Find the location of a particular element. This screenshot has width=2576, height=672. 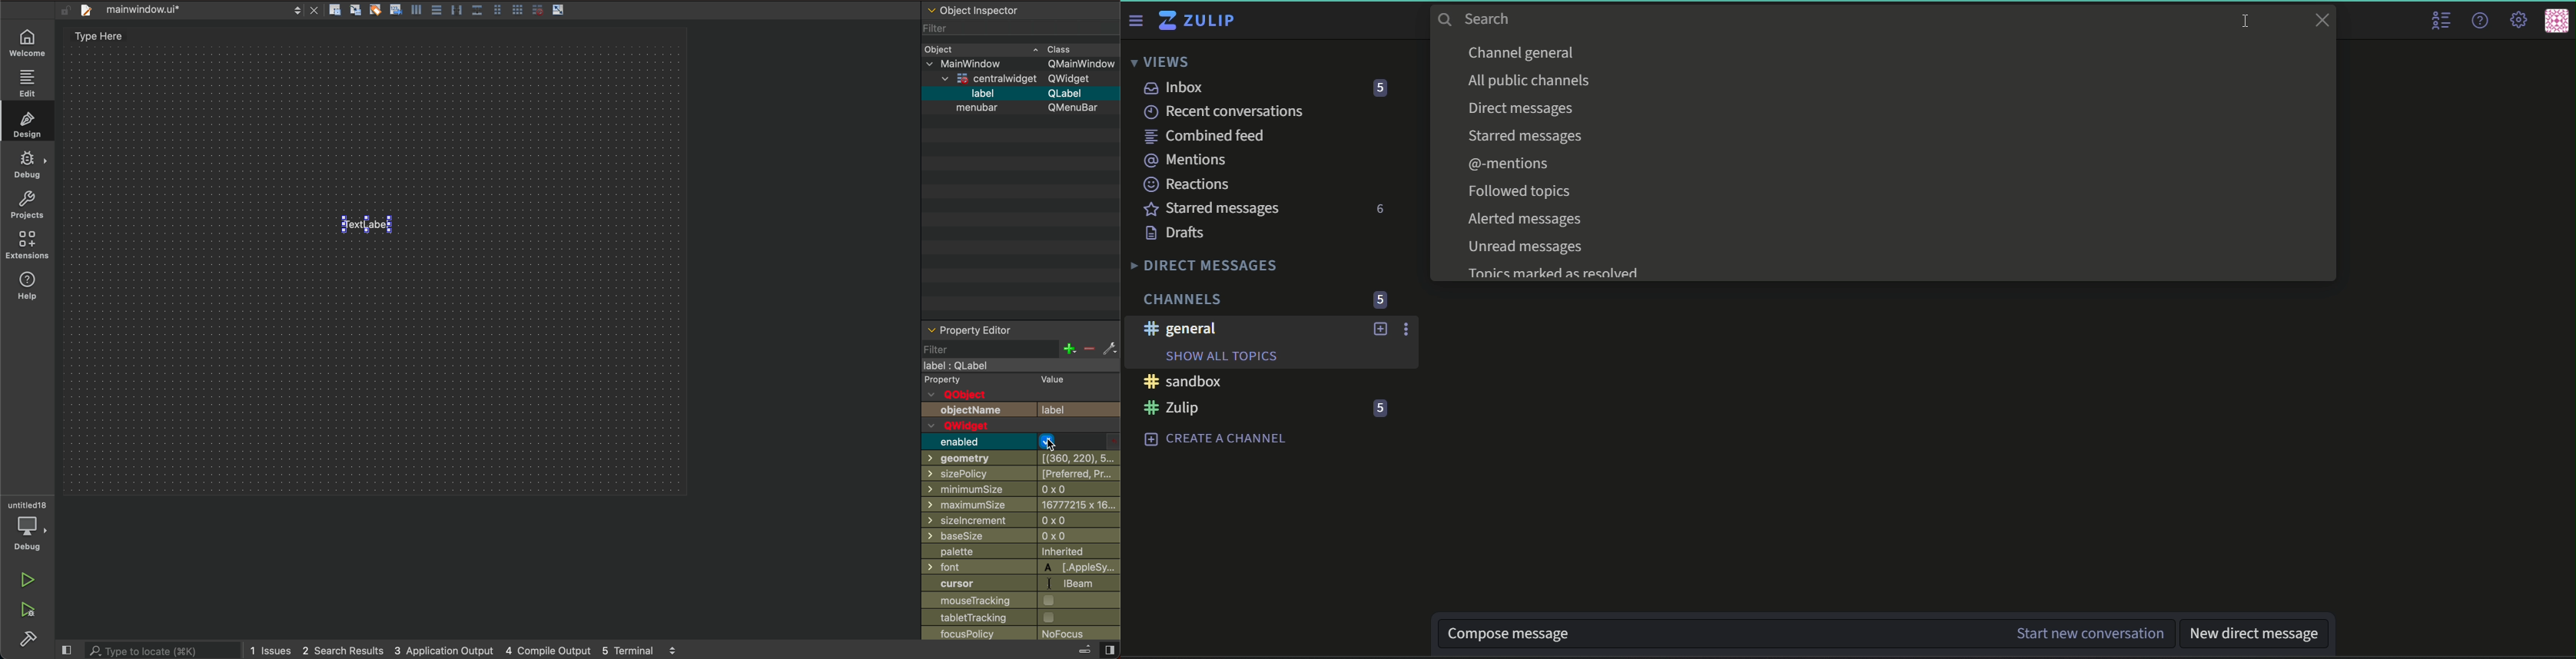

0 x 0 is located at coordinates (1074, 488).